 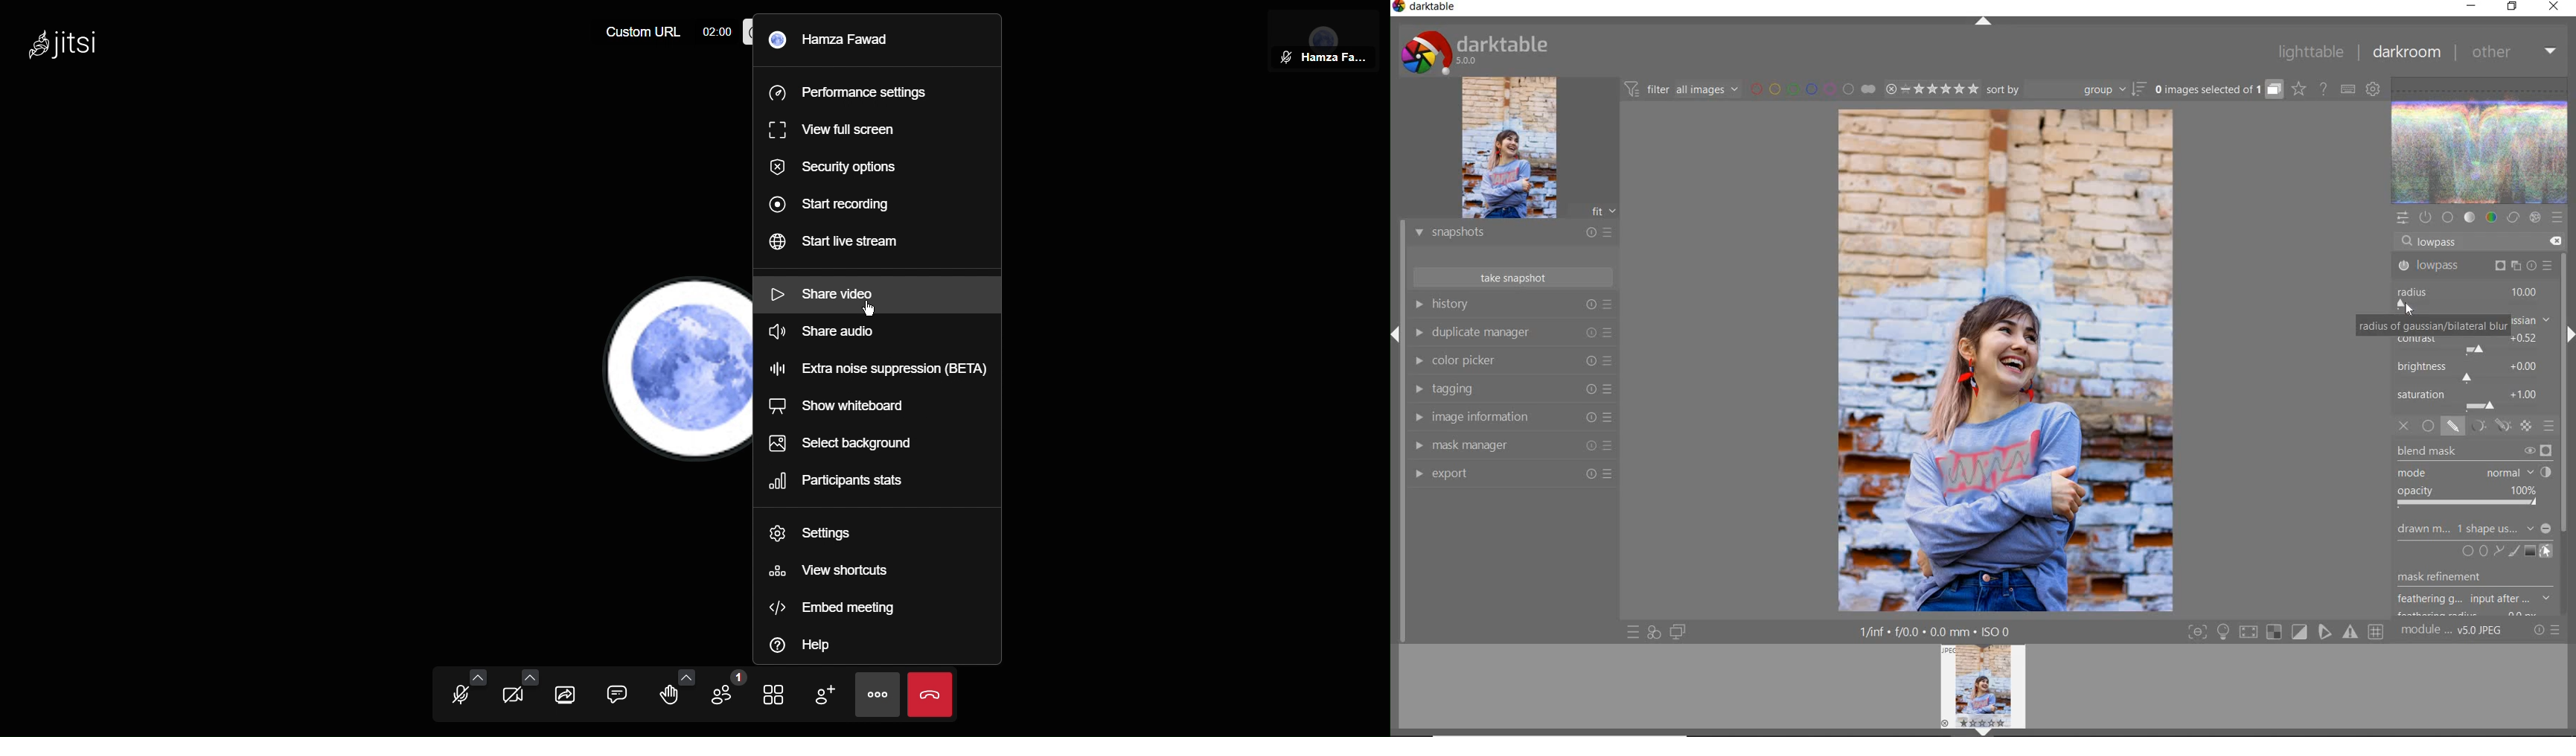 What do you see at coordinates (2470, 218) in the screenshot?
I see `tone` at bounding box center [2470, 218].